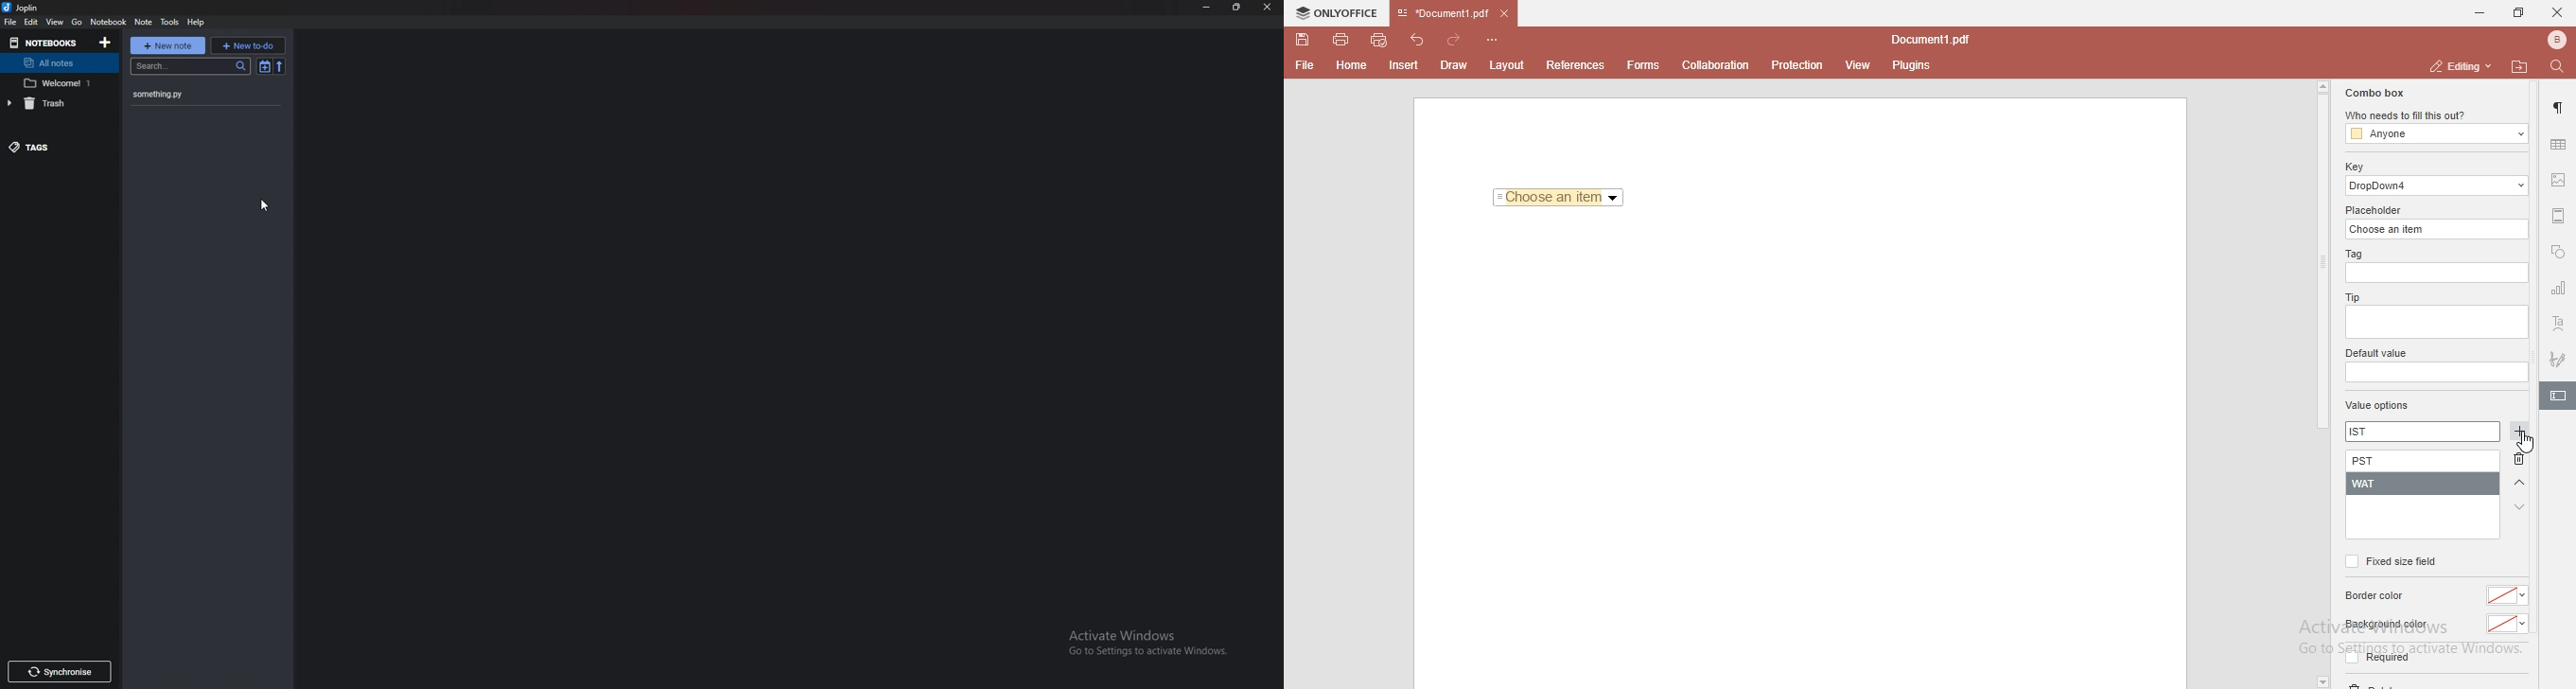 This screenshot has width=2576, height=700. I want to click on notebook, so click(60, 84).